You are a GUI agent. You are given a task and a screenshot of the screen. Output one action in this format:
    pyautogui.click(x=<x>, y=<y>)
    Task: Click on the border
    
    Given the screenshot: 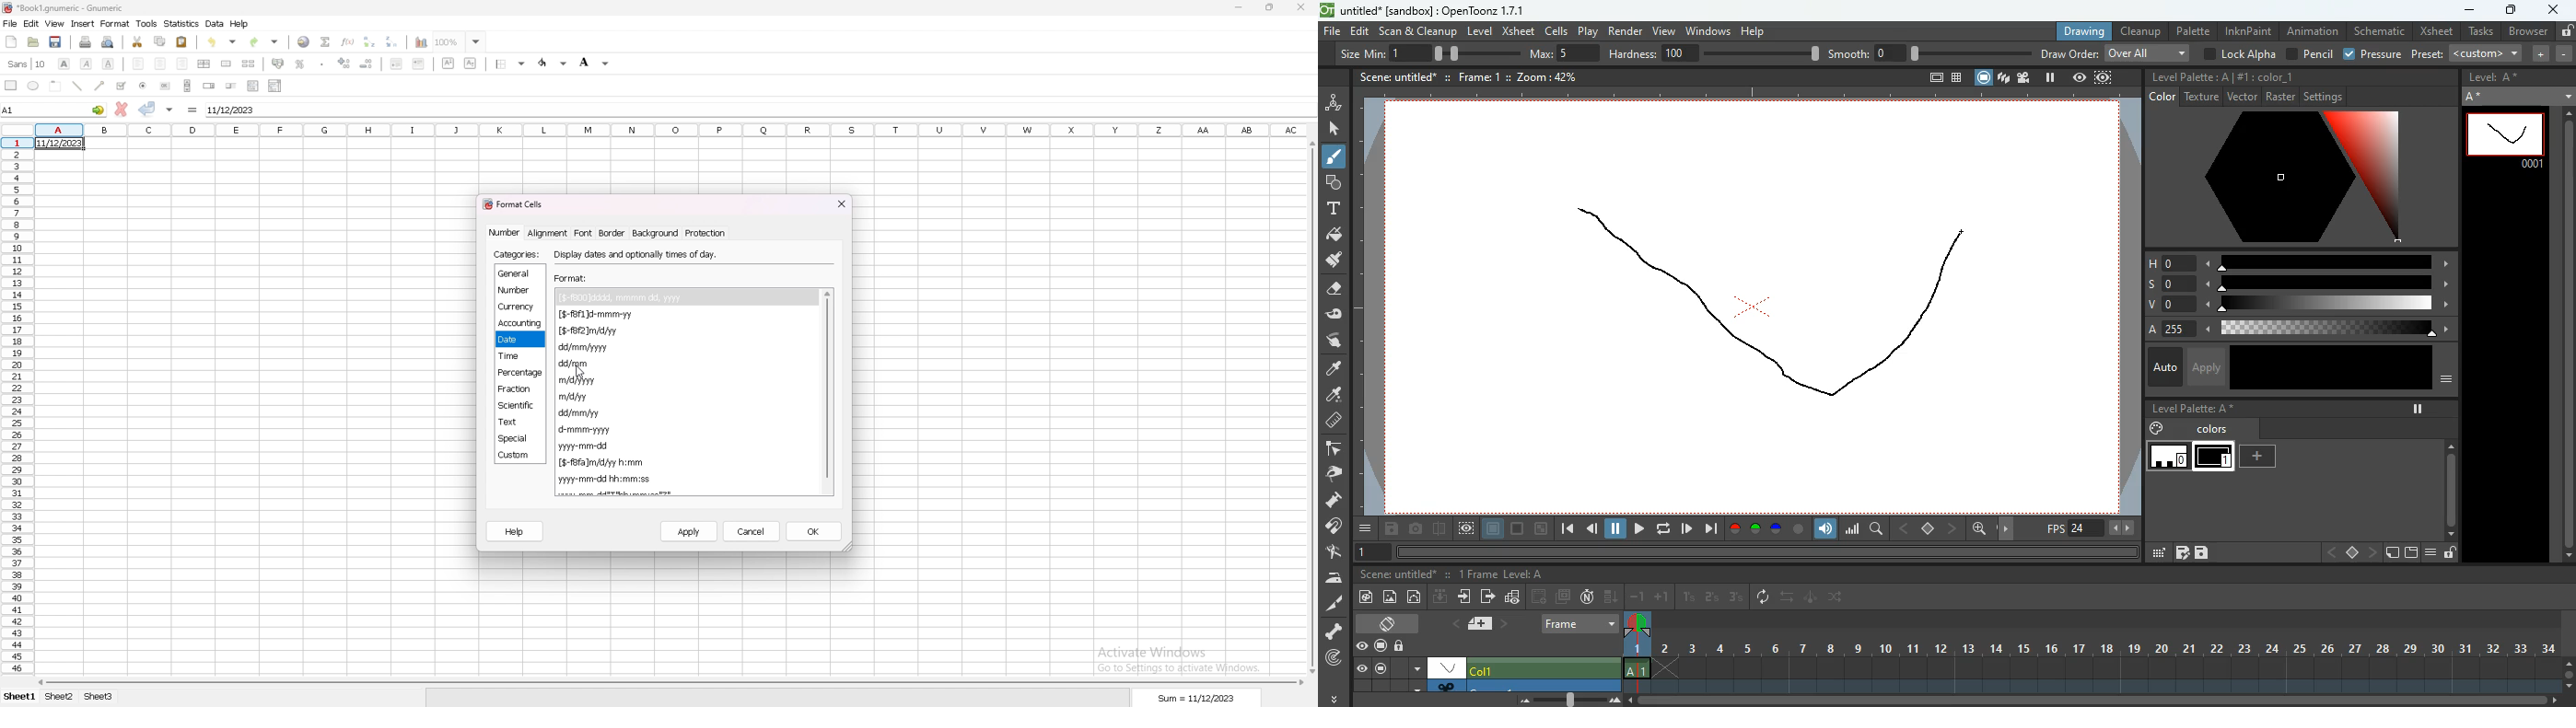 What is the action you would take?
    pyautogui.click(x=511, y=65)
    